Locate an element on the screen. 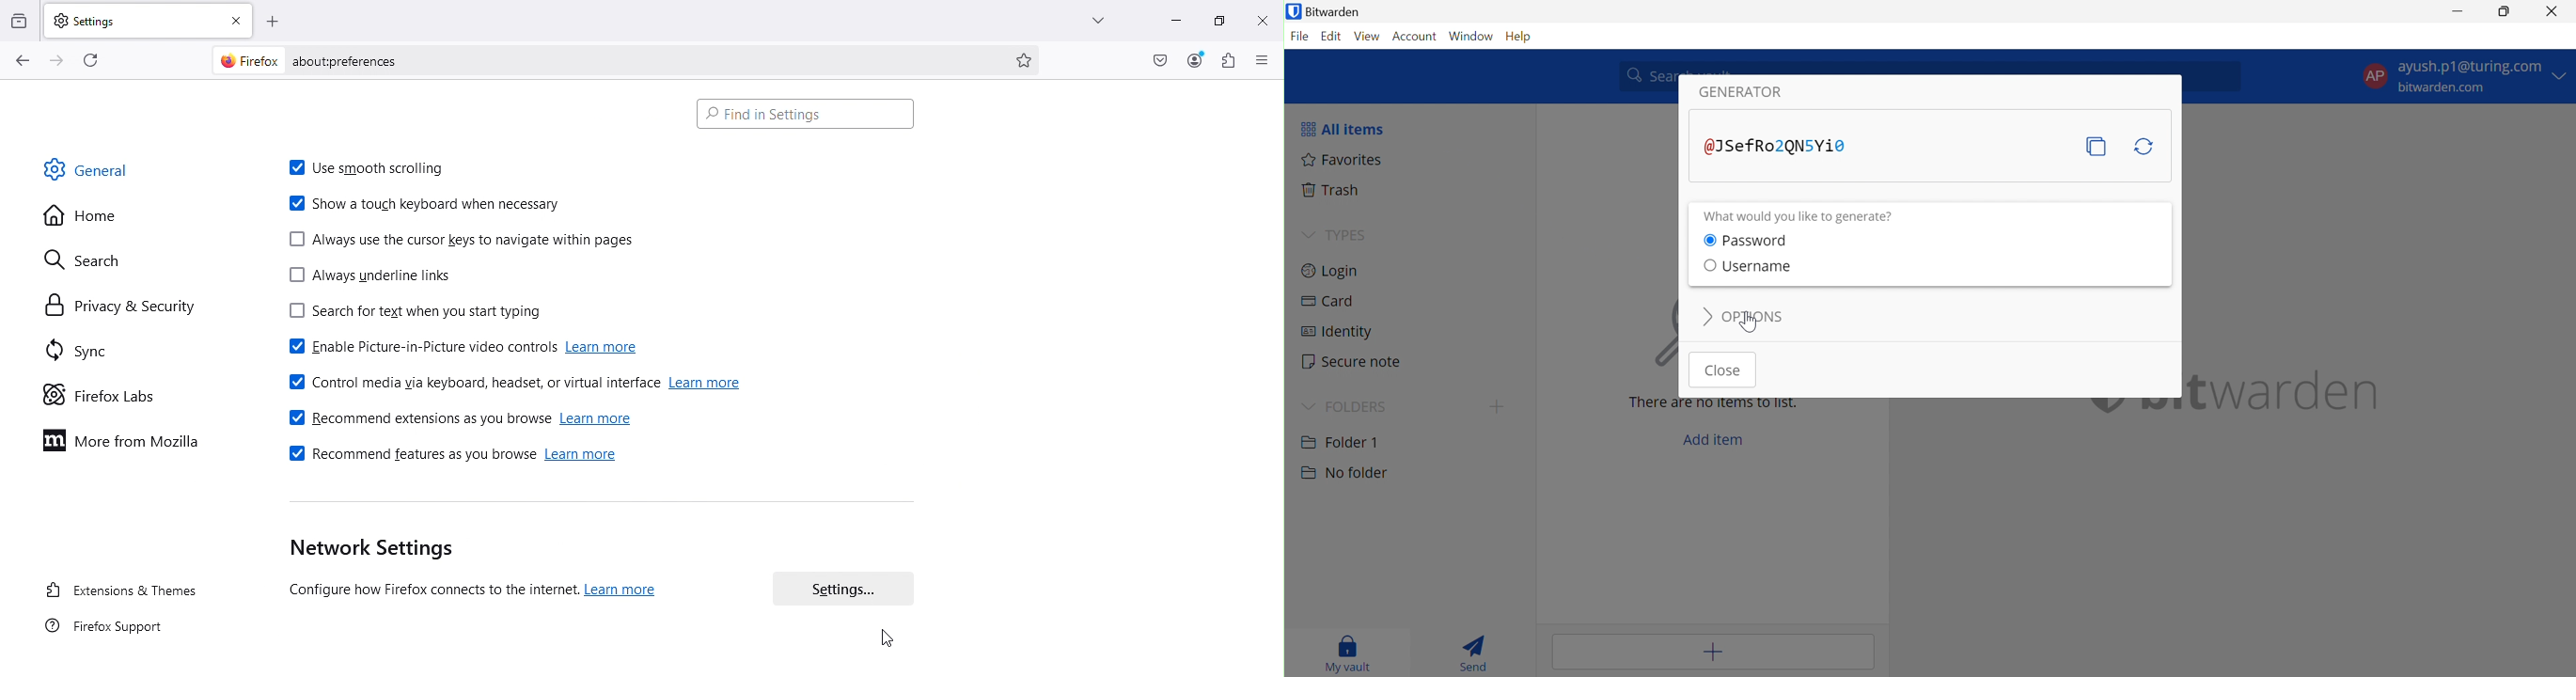 The width and height of the screenshot is (2576, 700). Account is located at coordinates (1414, 36).